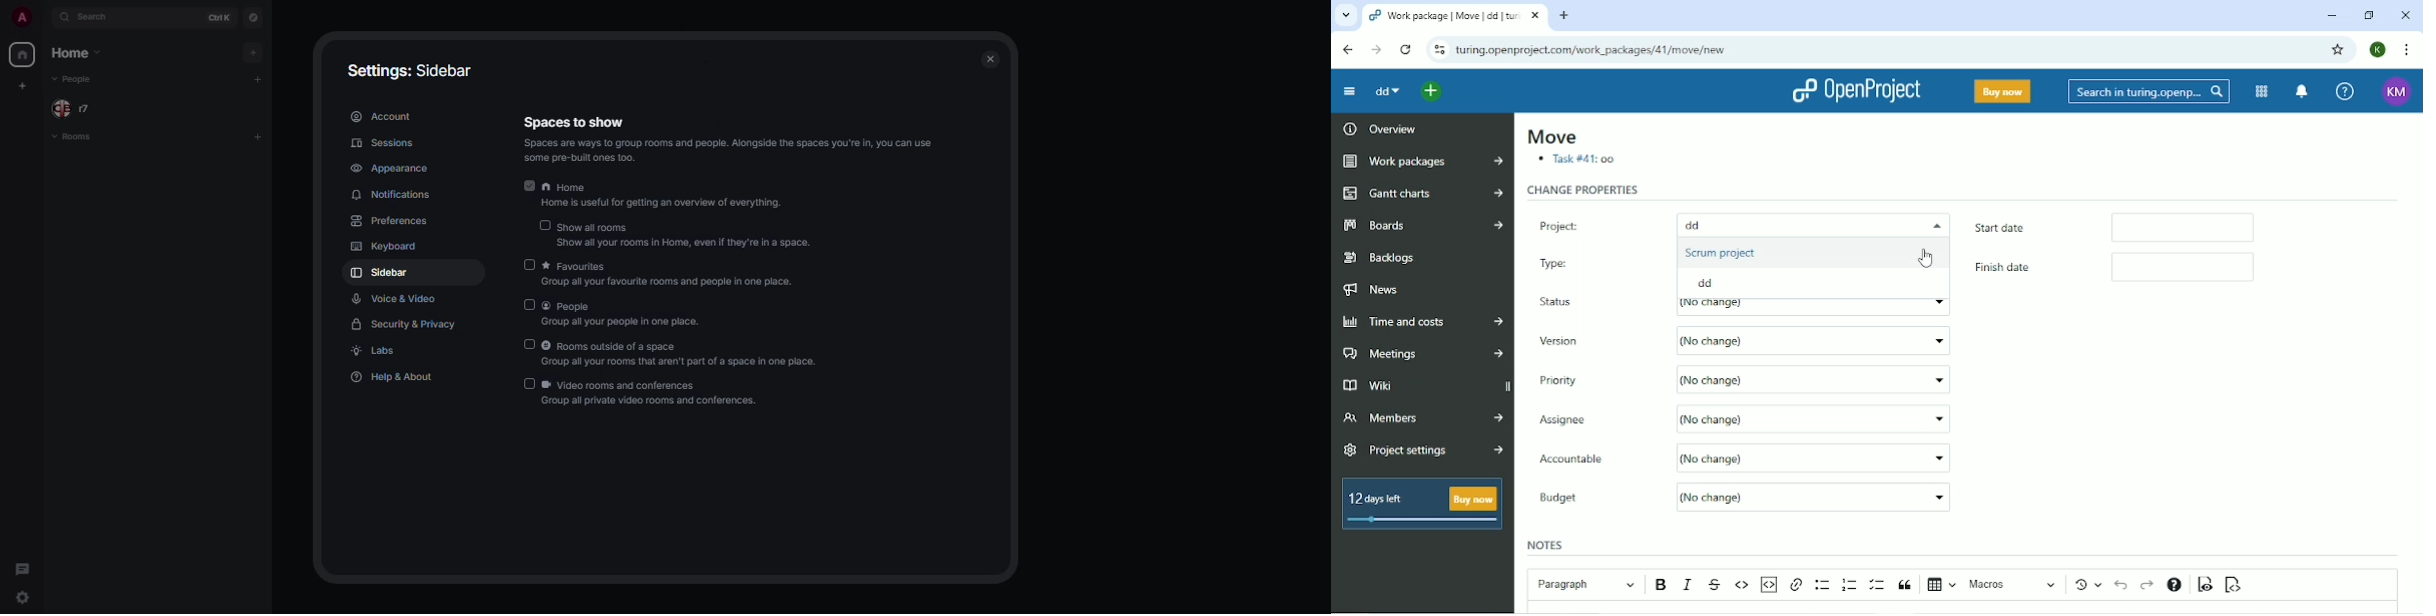  Describe the element at coordinates (1815, 378) in the screenshot. I see `(No change)` at that location.